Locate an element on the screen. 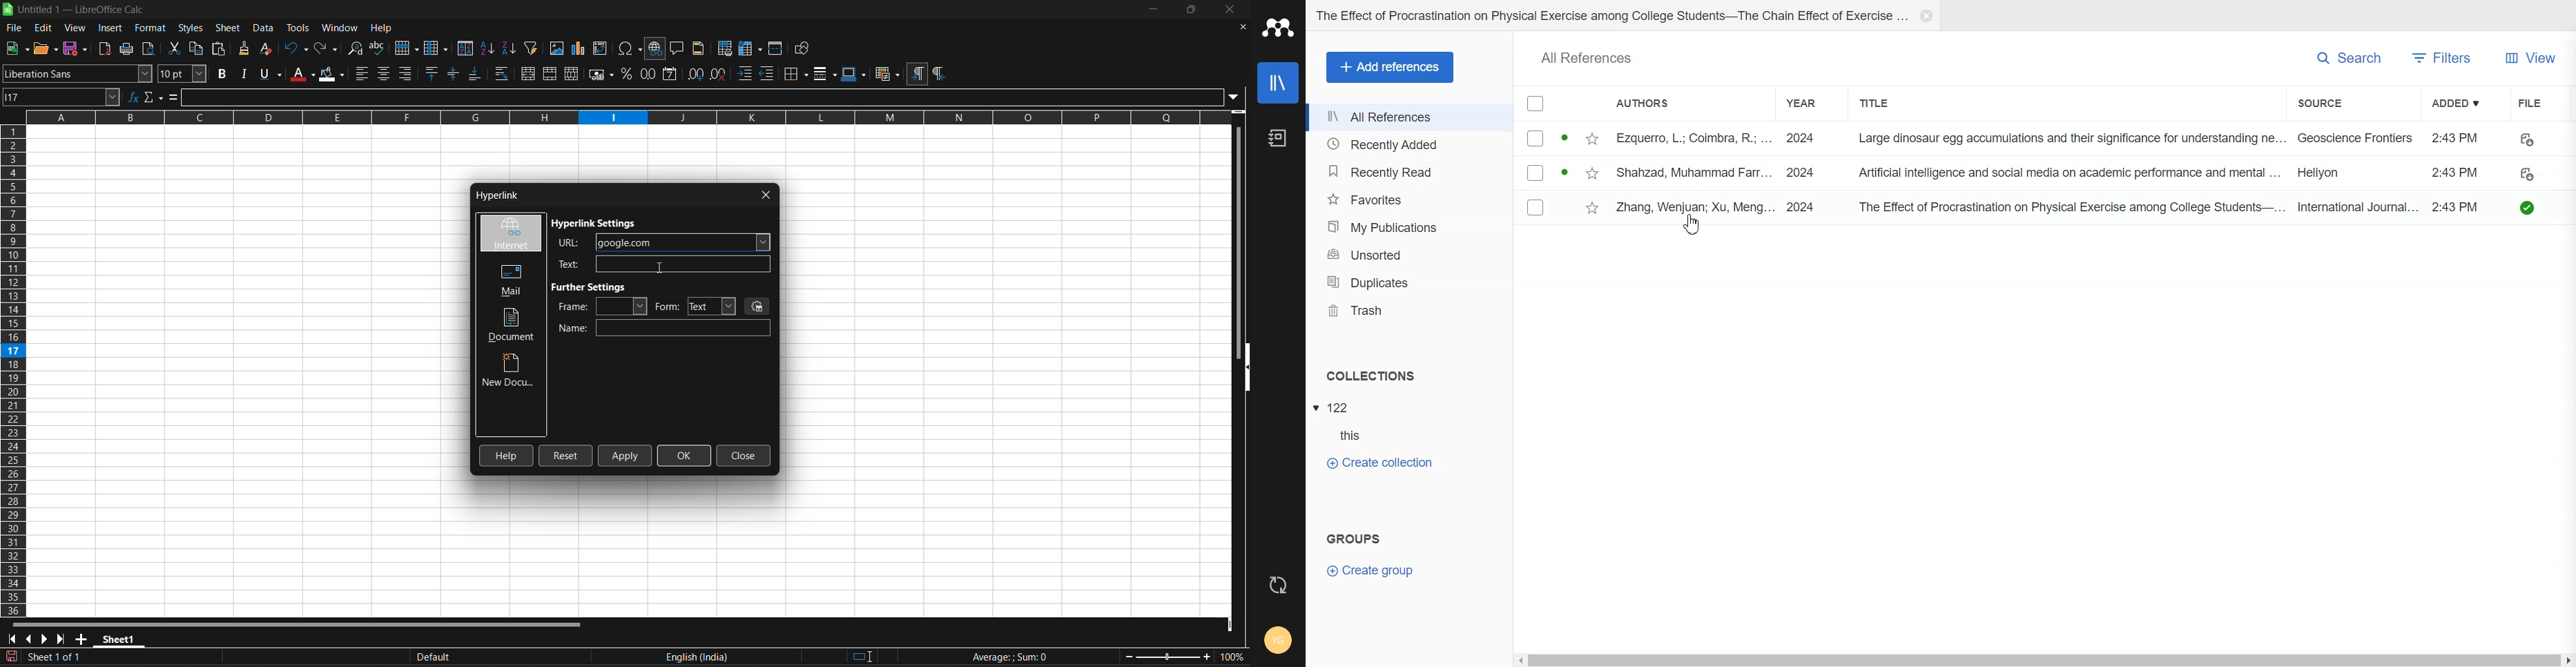 Image resolution: width=2576 pixels, height=672 pixels. hyperlink settings is located at coordinates (596, 224).